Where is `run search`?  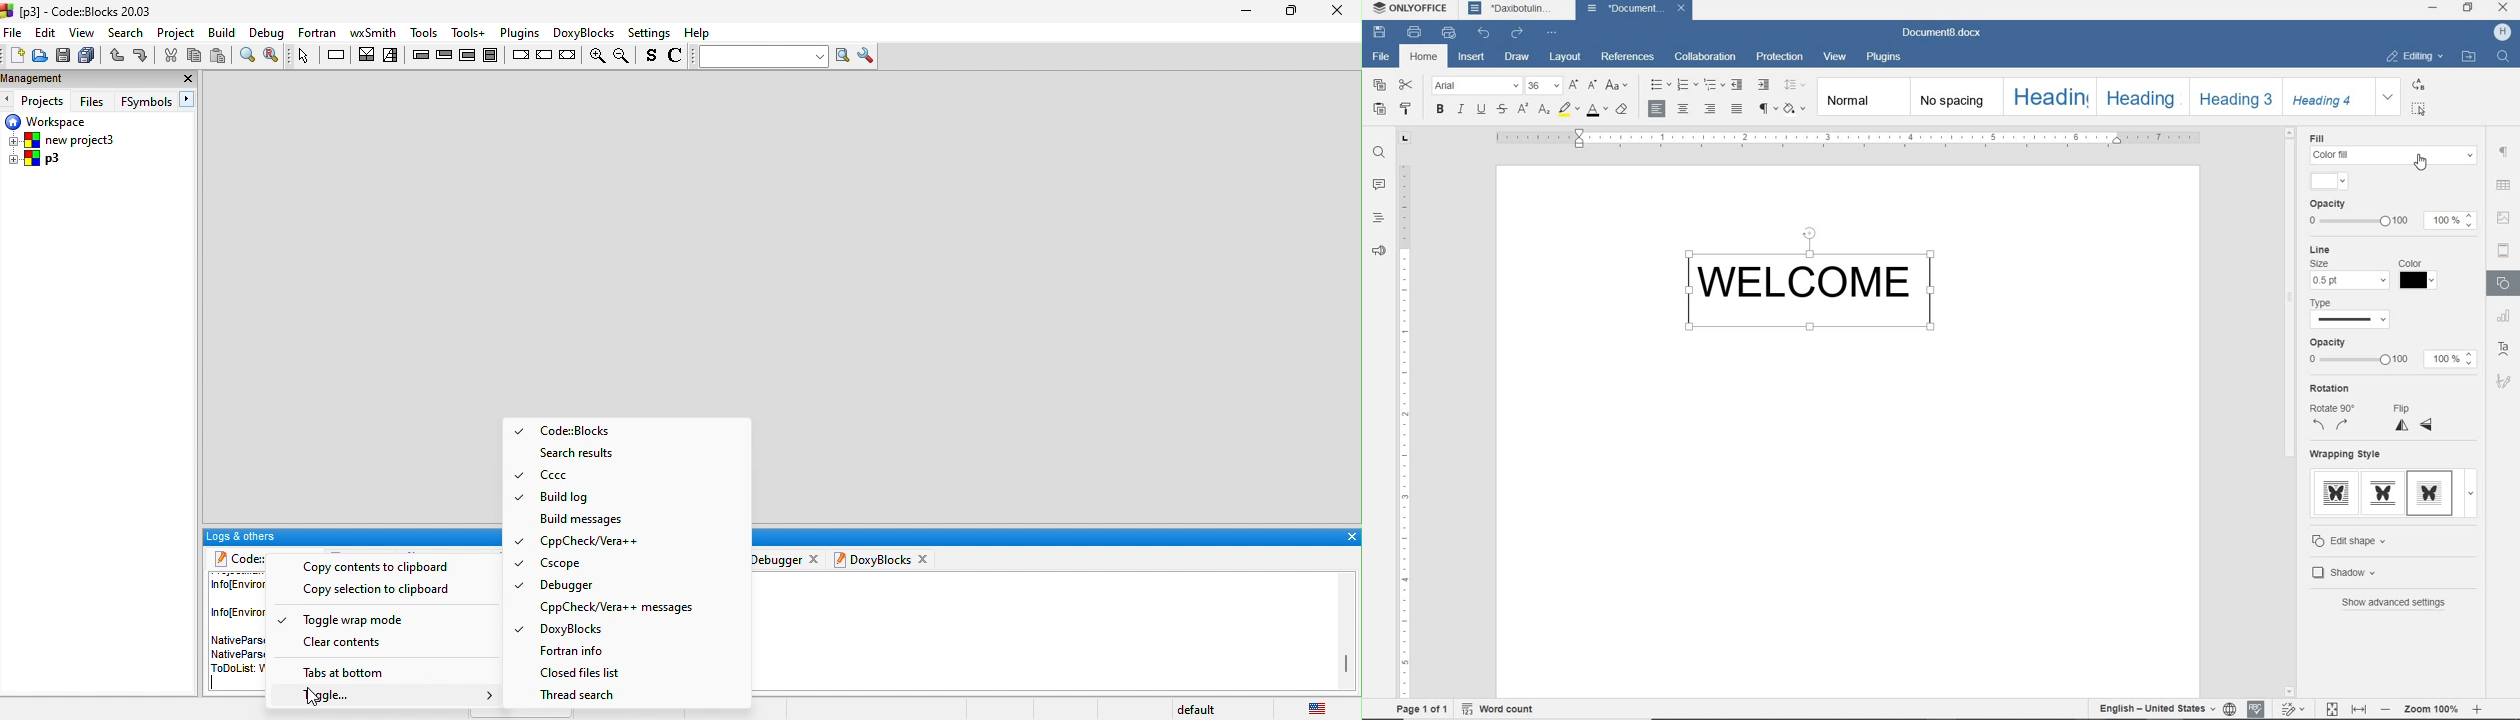 run search is located at coordinates (844, 56).